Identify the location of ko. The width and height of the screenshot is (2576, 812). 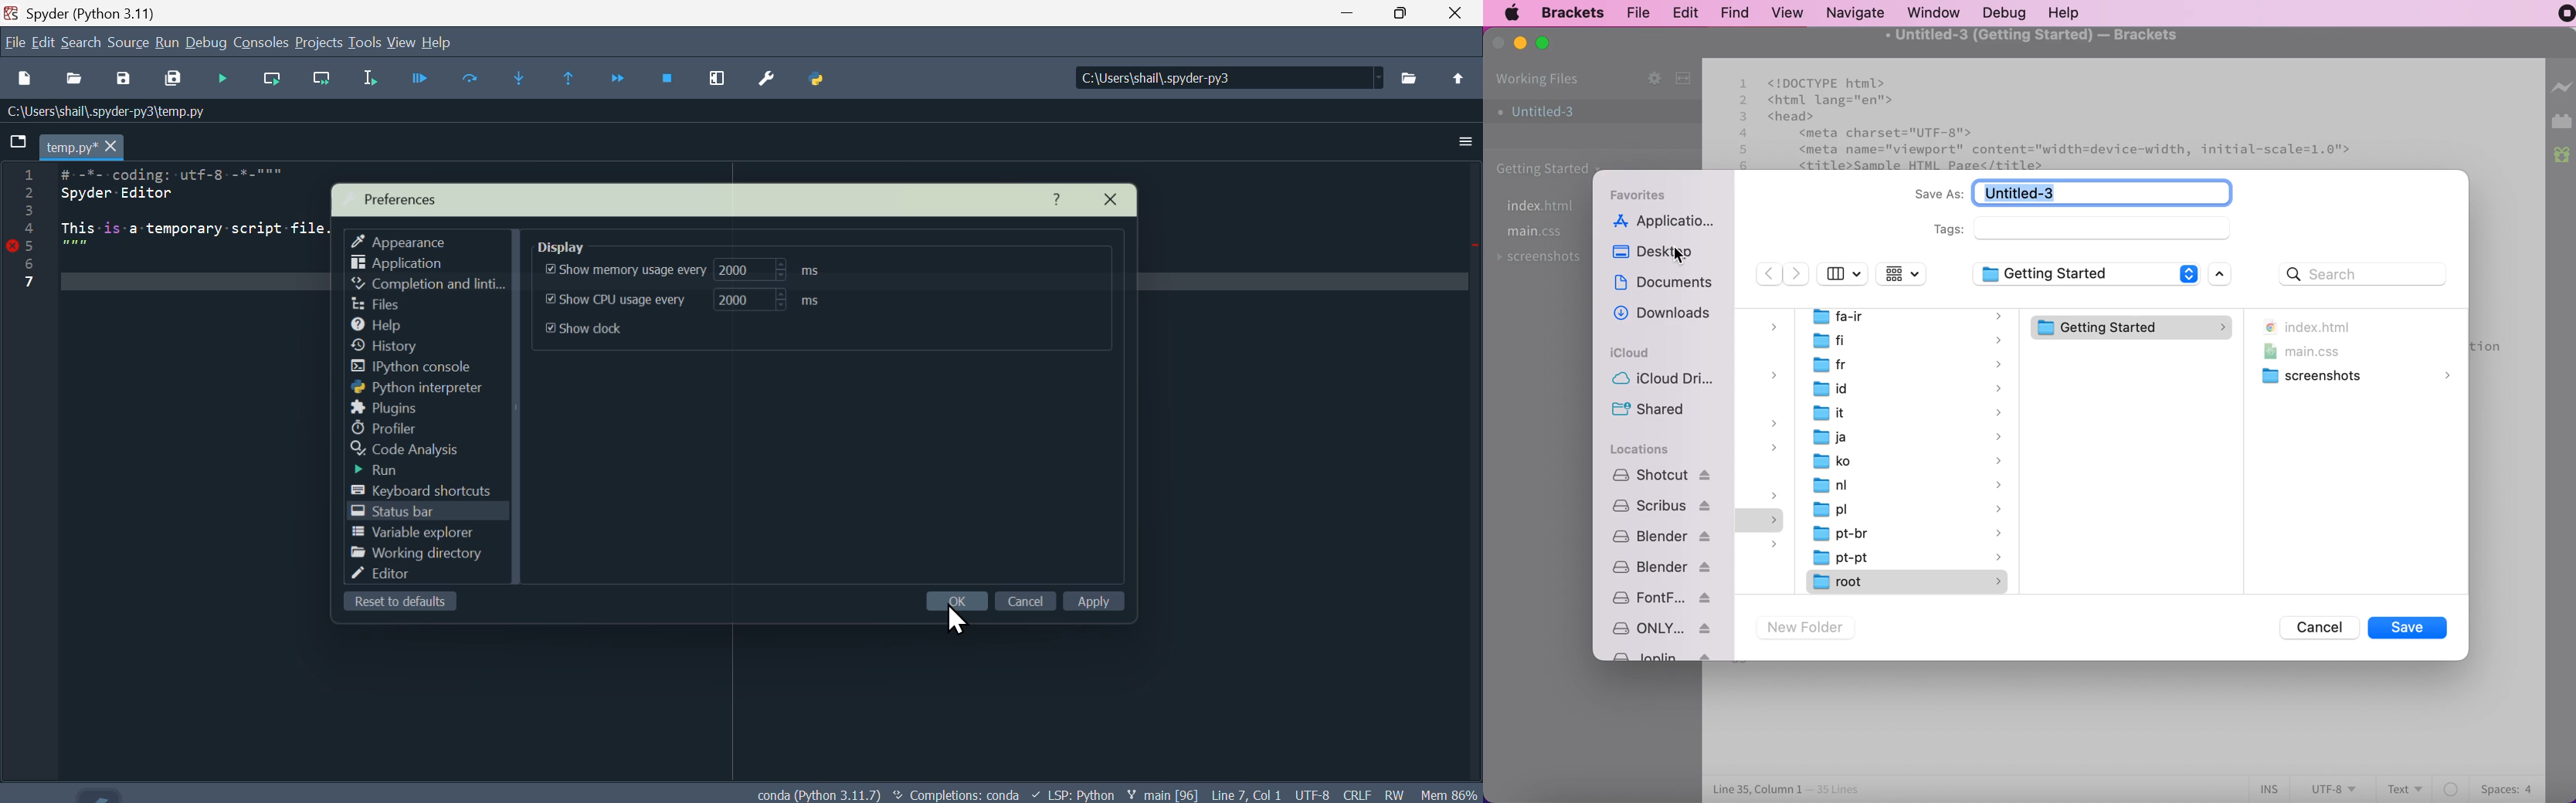
(1908, 460).